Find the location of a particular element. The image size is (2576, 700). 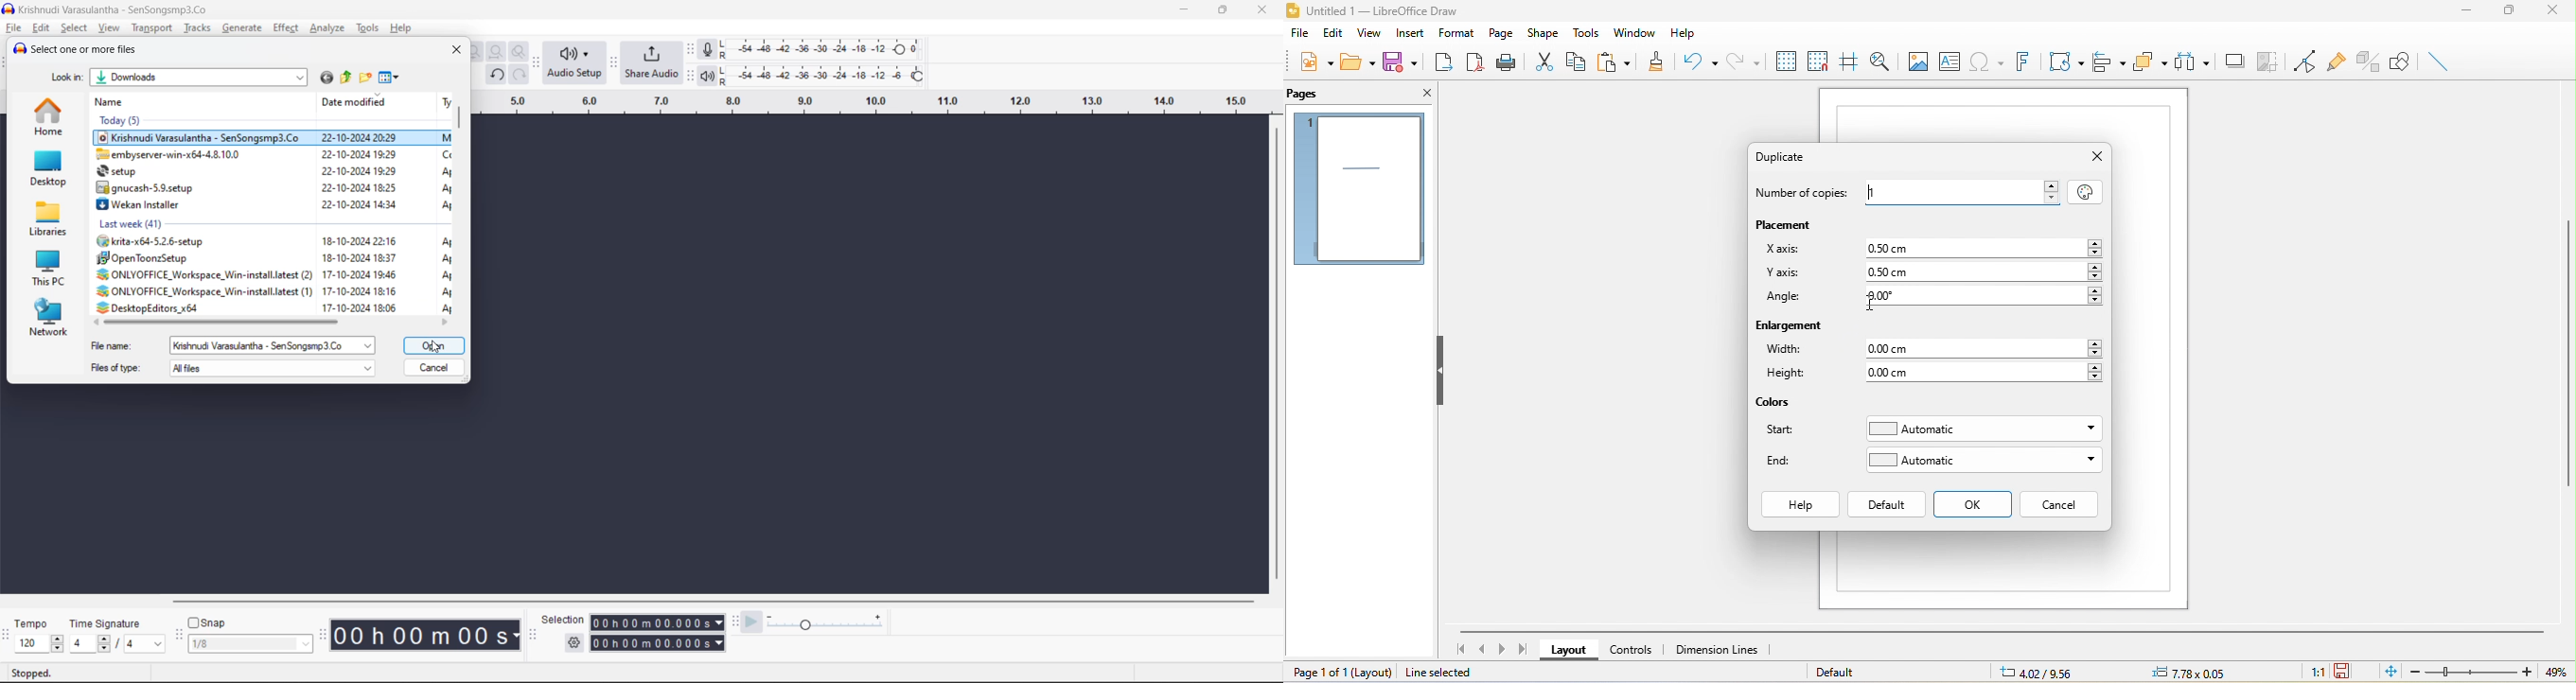

audio setup is located at coordinates (575, 63).